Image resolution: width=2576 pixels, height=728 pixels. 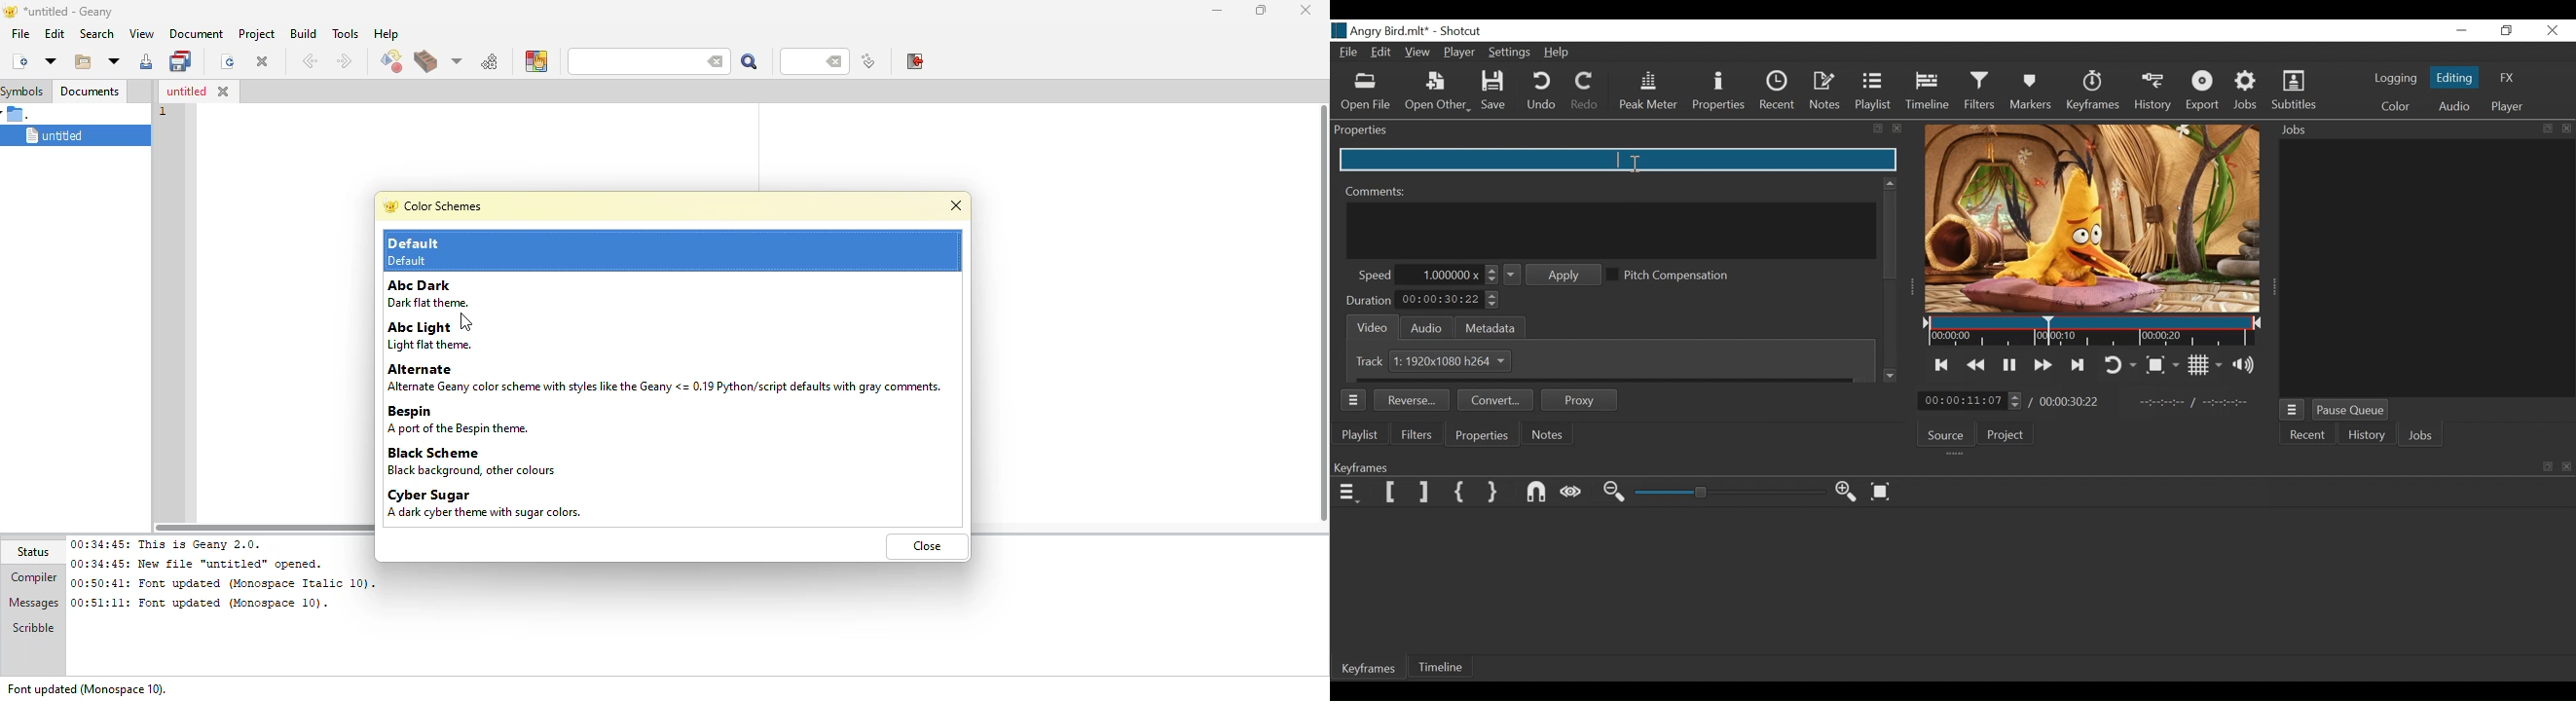 What do you see at coordinates (1438, 93) in the screenshot?
I see `Open Other` at bounding box center [1438, 93].